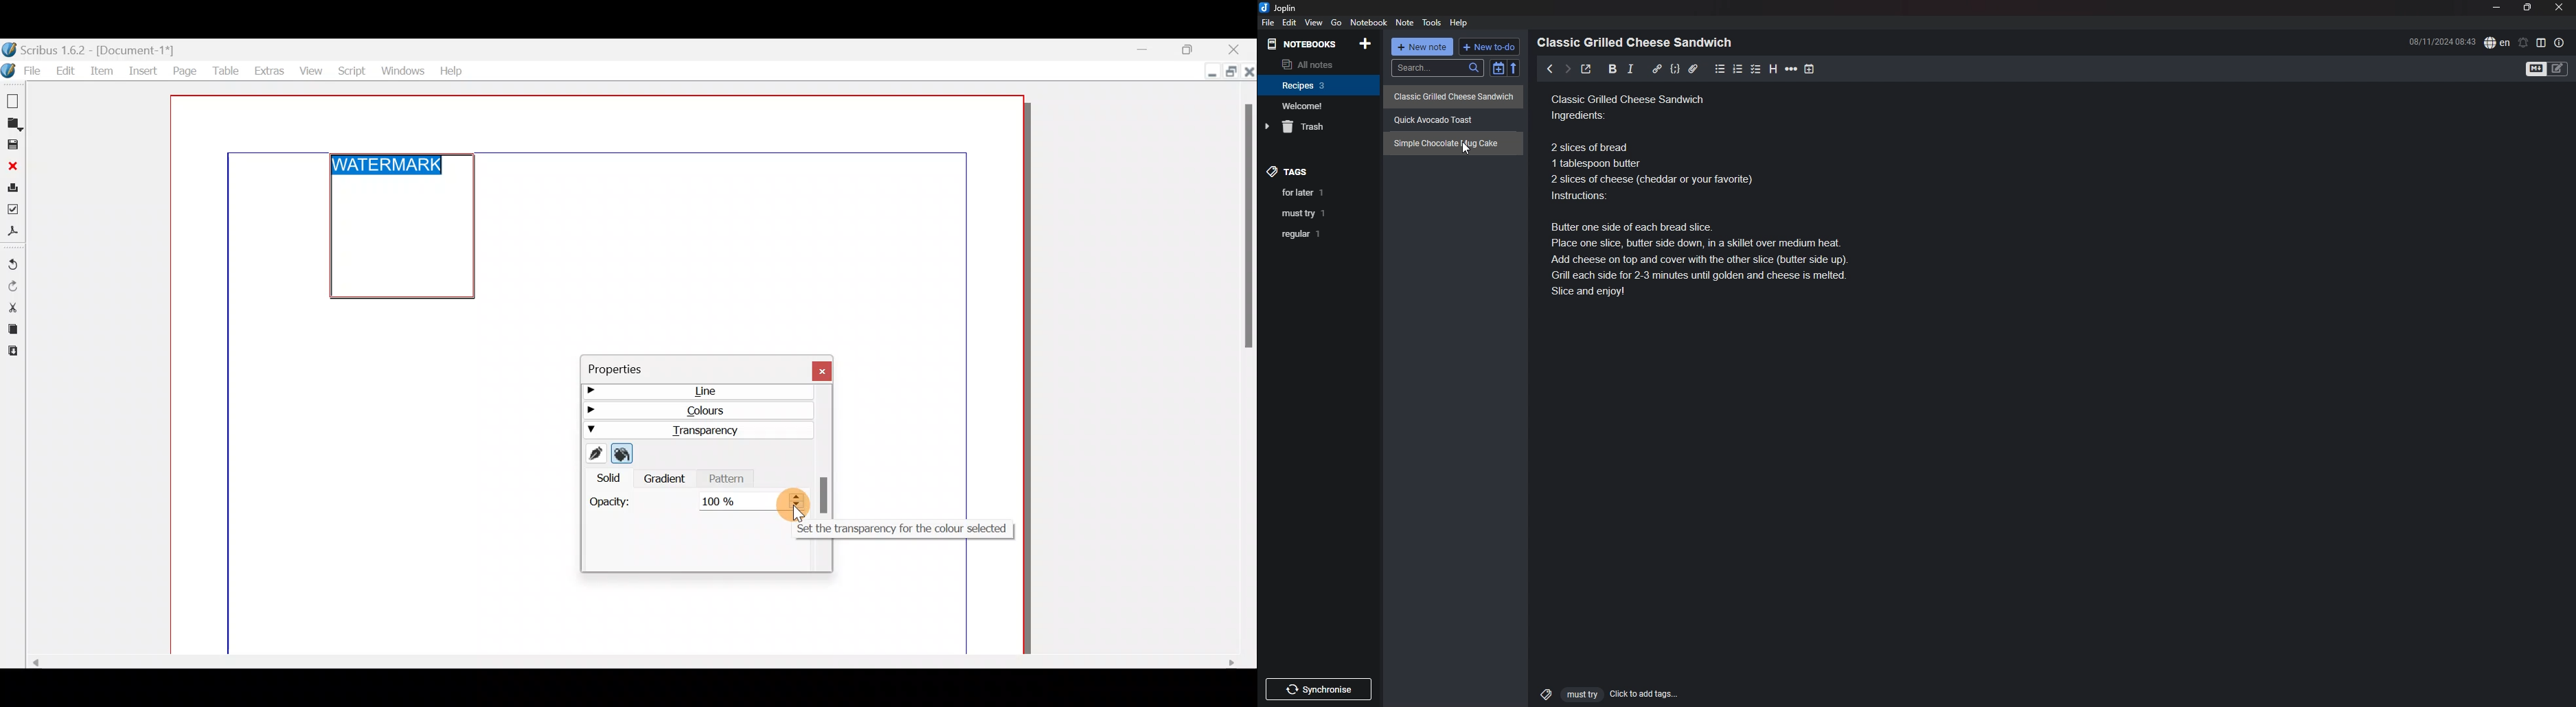 The height and width of the screenshot is (728, 2576). I want to click on close, so click(2560, 7).